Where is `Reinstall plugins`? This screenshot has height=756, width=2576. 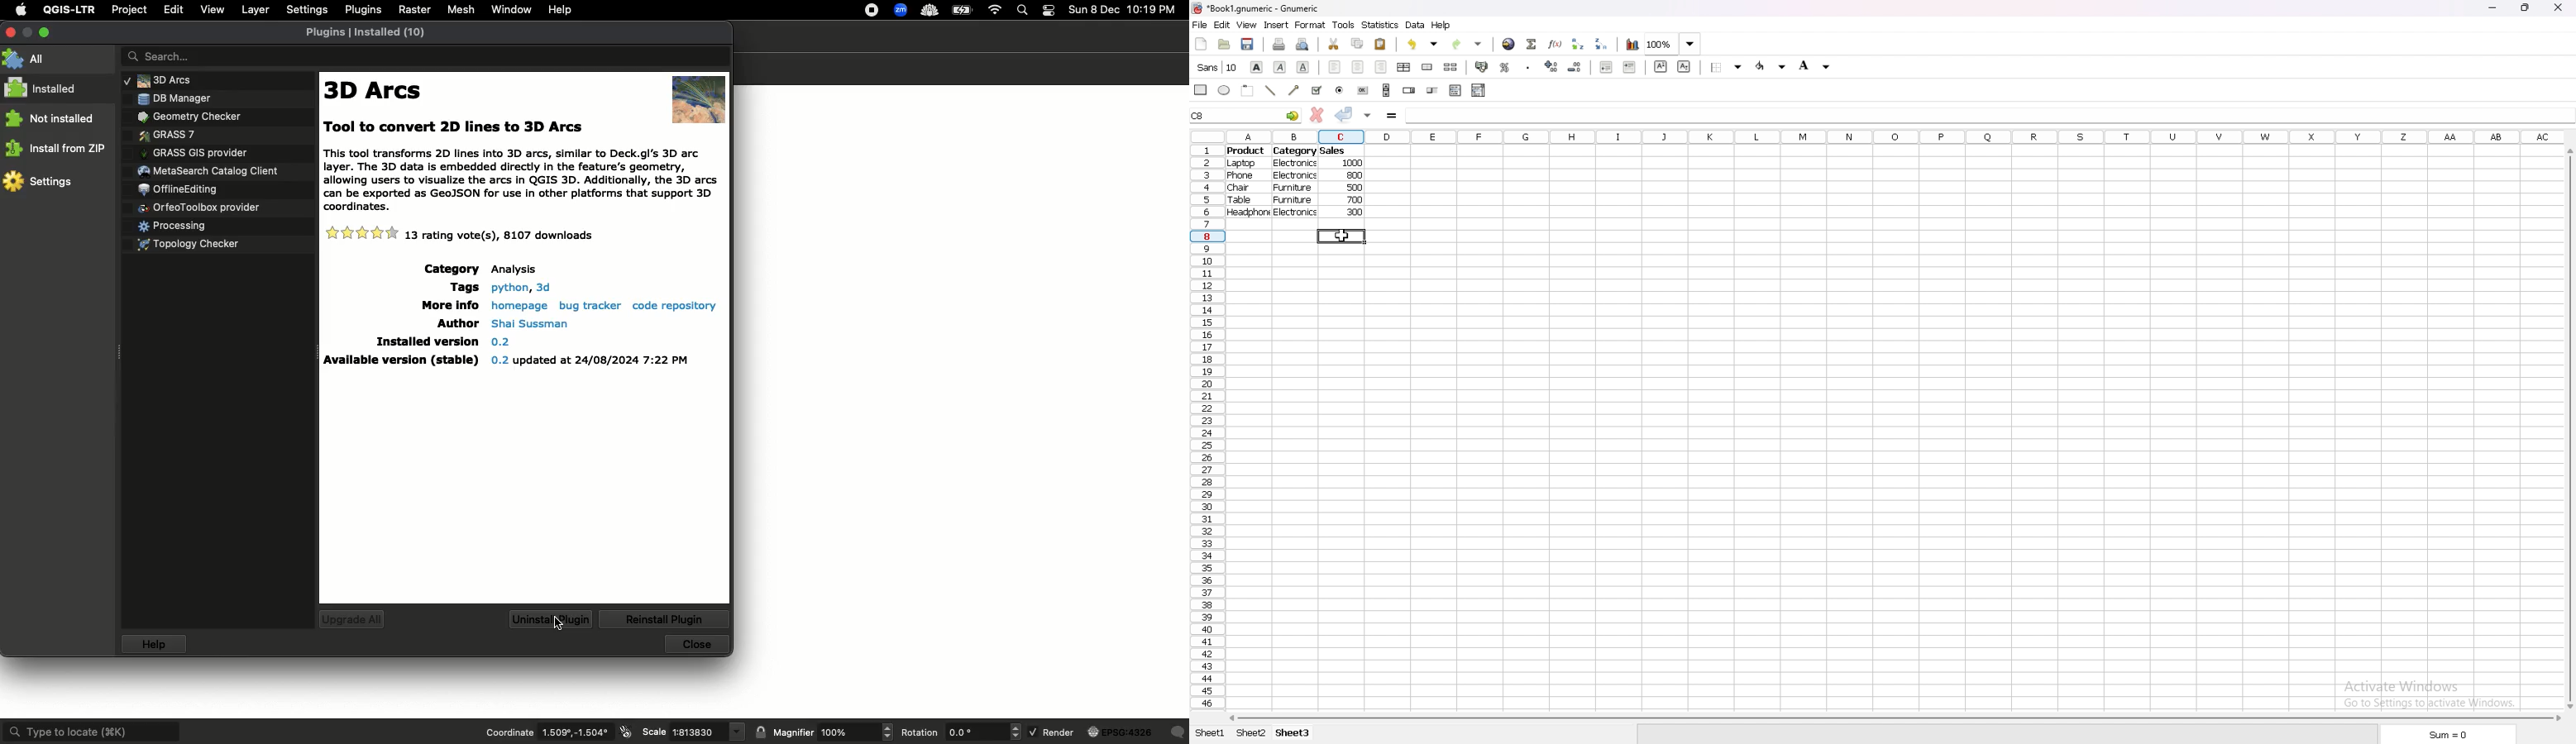 Reinstall plugins is located at coordinates (665, 619).